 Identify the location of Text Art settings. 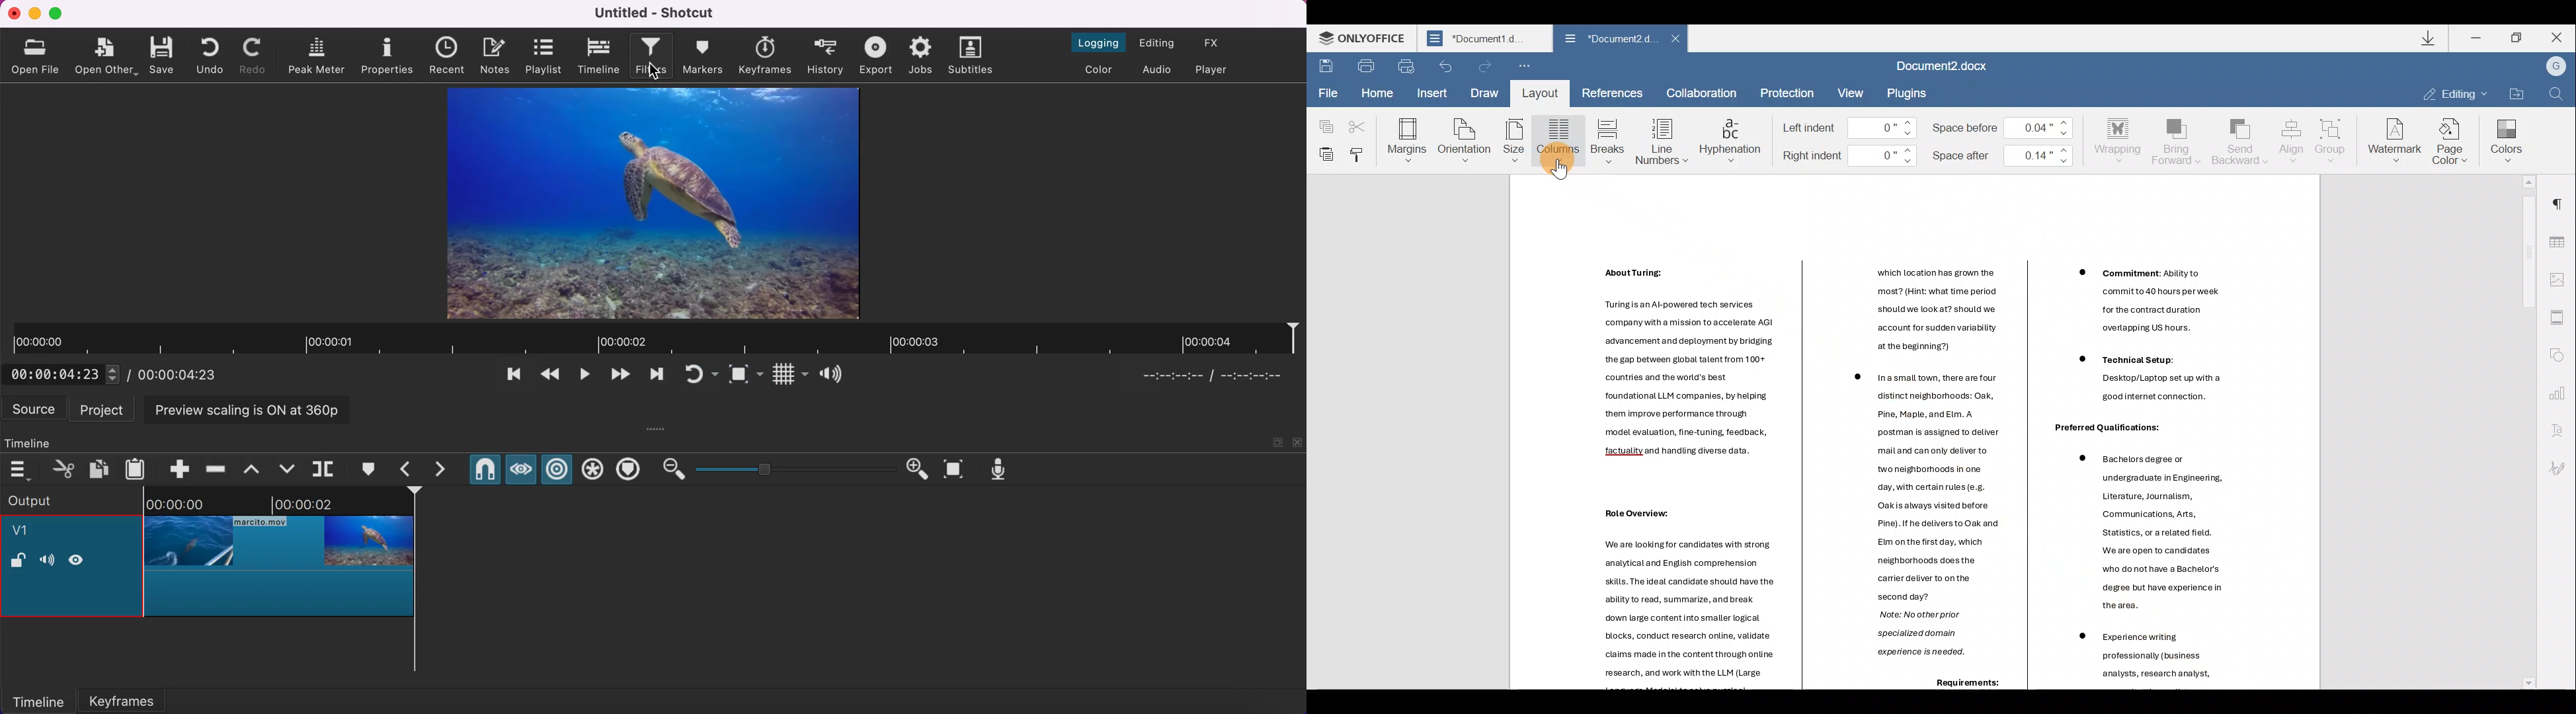
(2559, 432).